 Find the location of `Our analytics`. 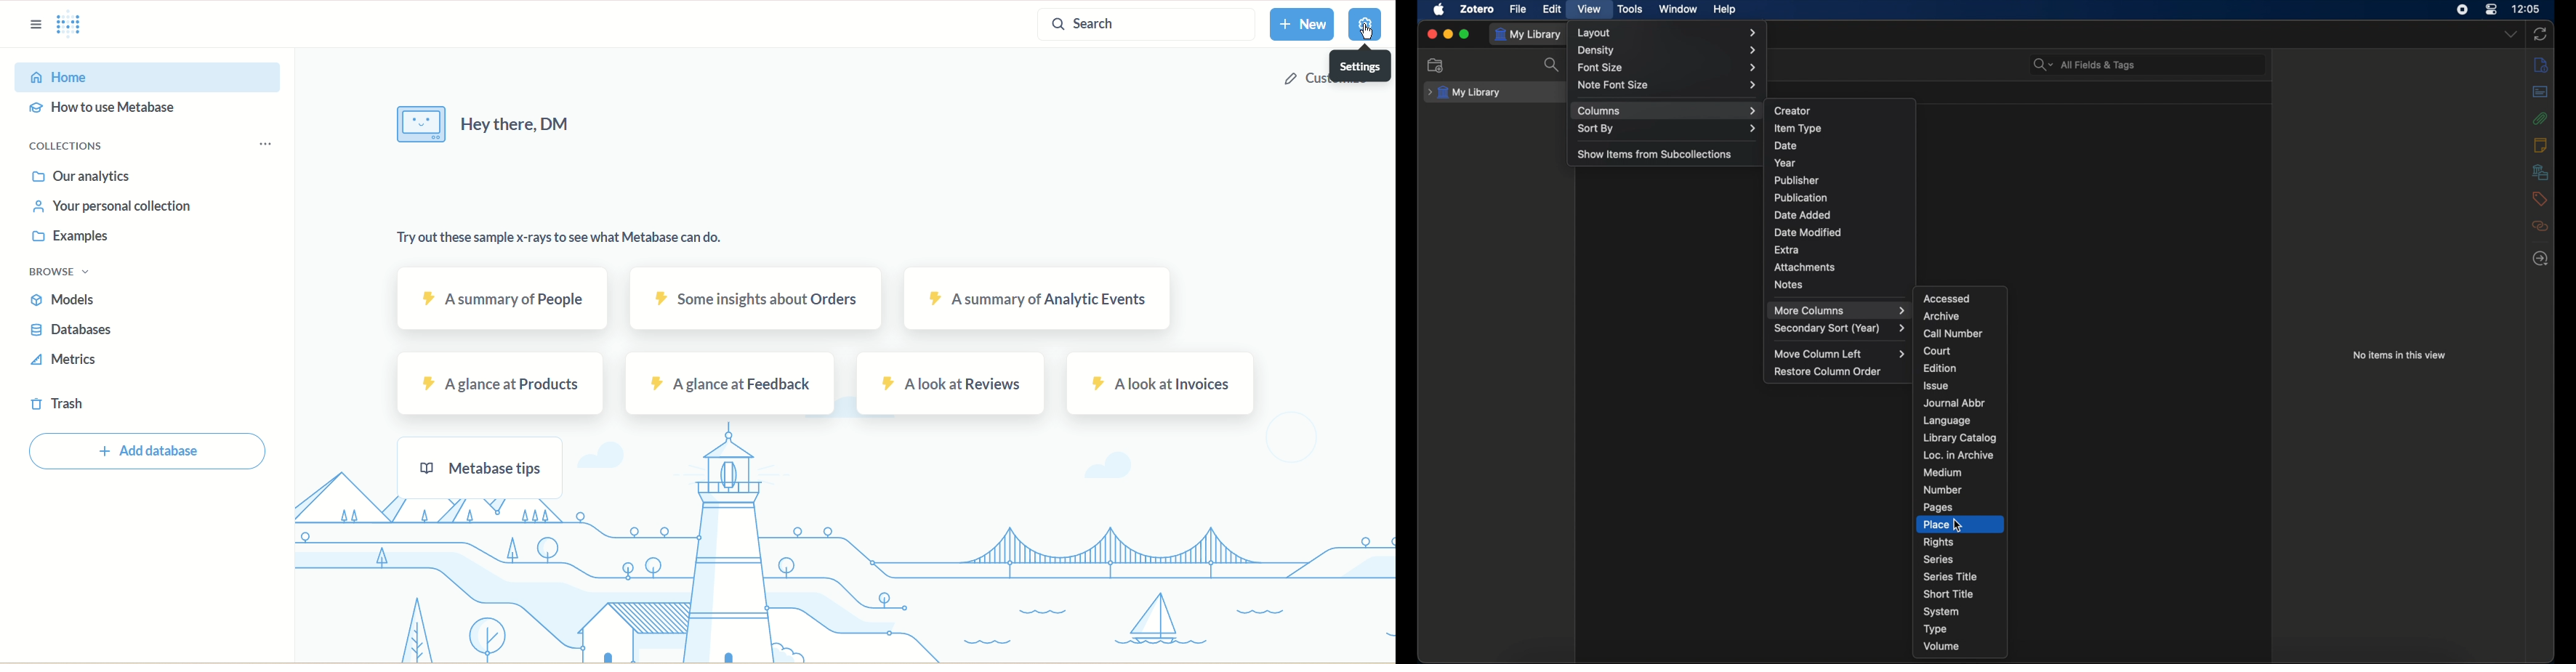

Our analytics is located at coordinates (91, 173).